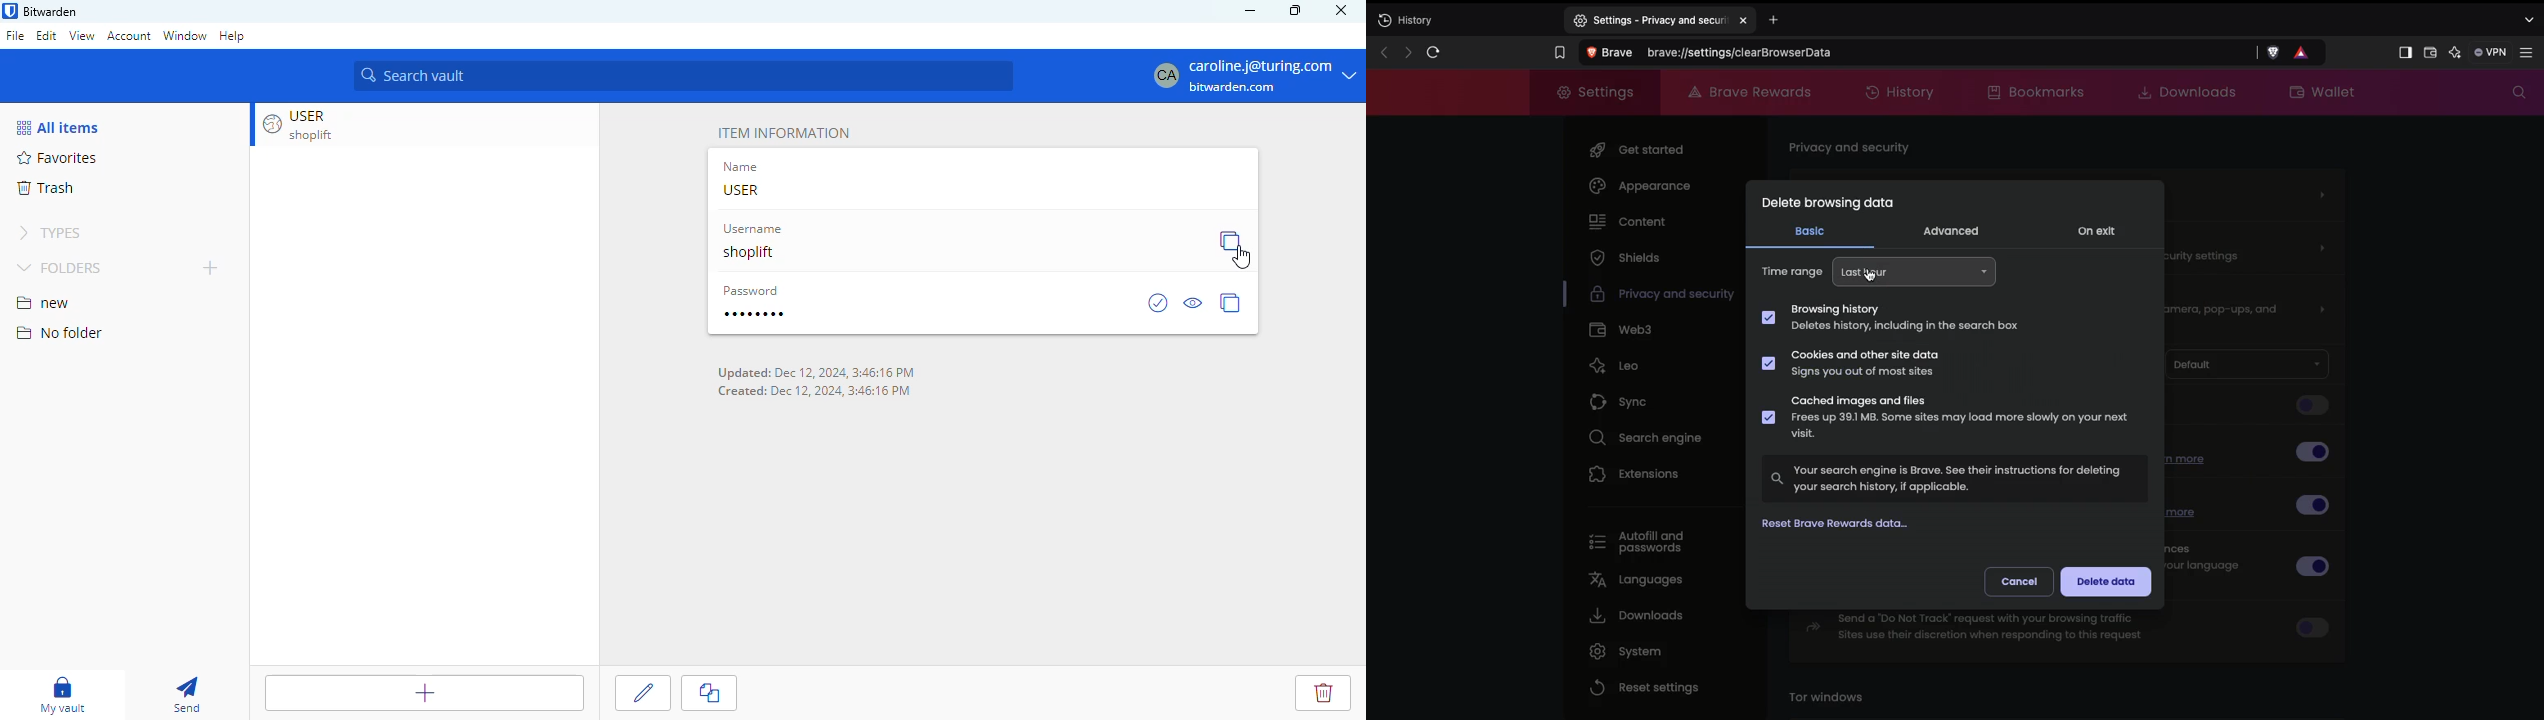 This screenshot has height=728, width=2548. What do you see at coordinates (60, 158) in the screenshot?
I see `favorites` at bounding box center [60, 158].